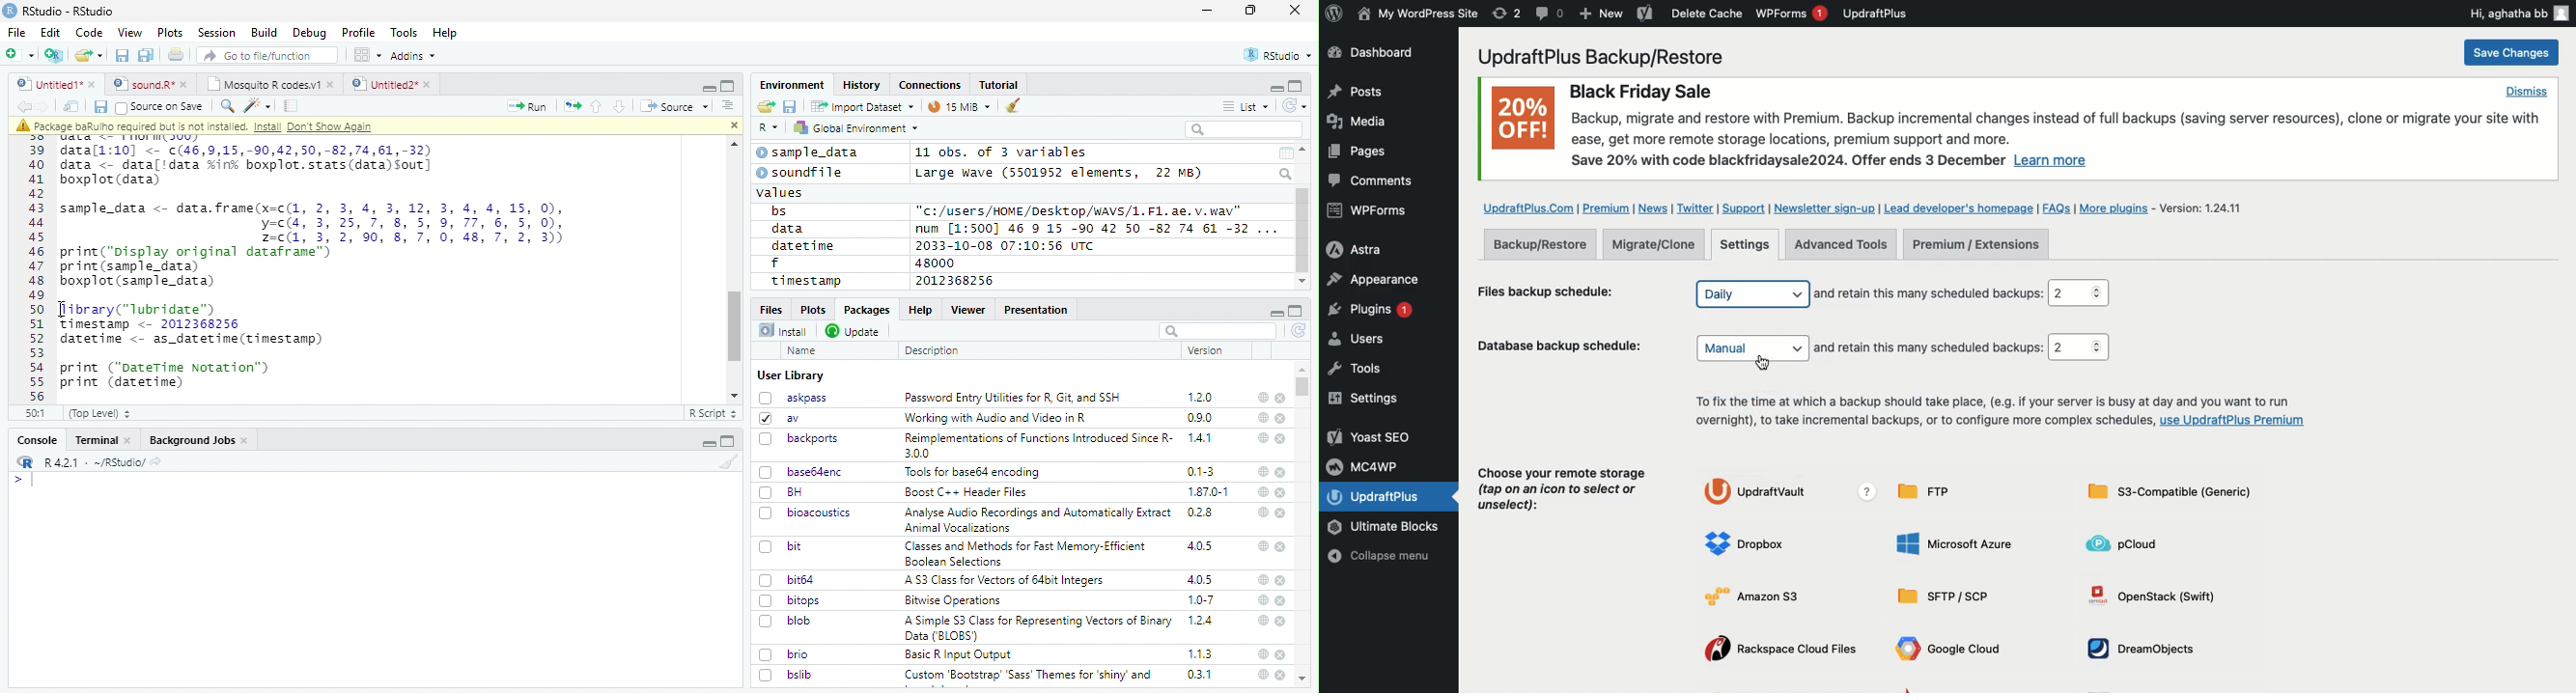 This screenshot has width=2576, height=700. I want to click on Daily, so click(1751, 293).